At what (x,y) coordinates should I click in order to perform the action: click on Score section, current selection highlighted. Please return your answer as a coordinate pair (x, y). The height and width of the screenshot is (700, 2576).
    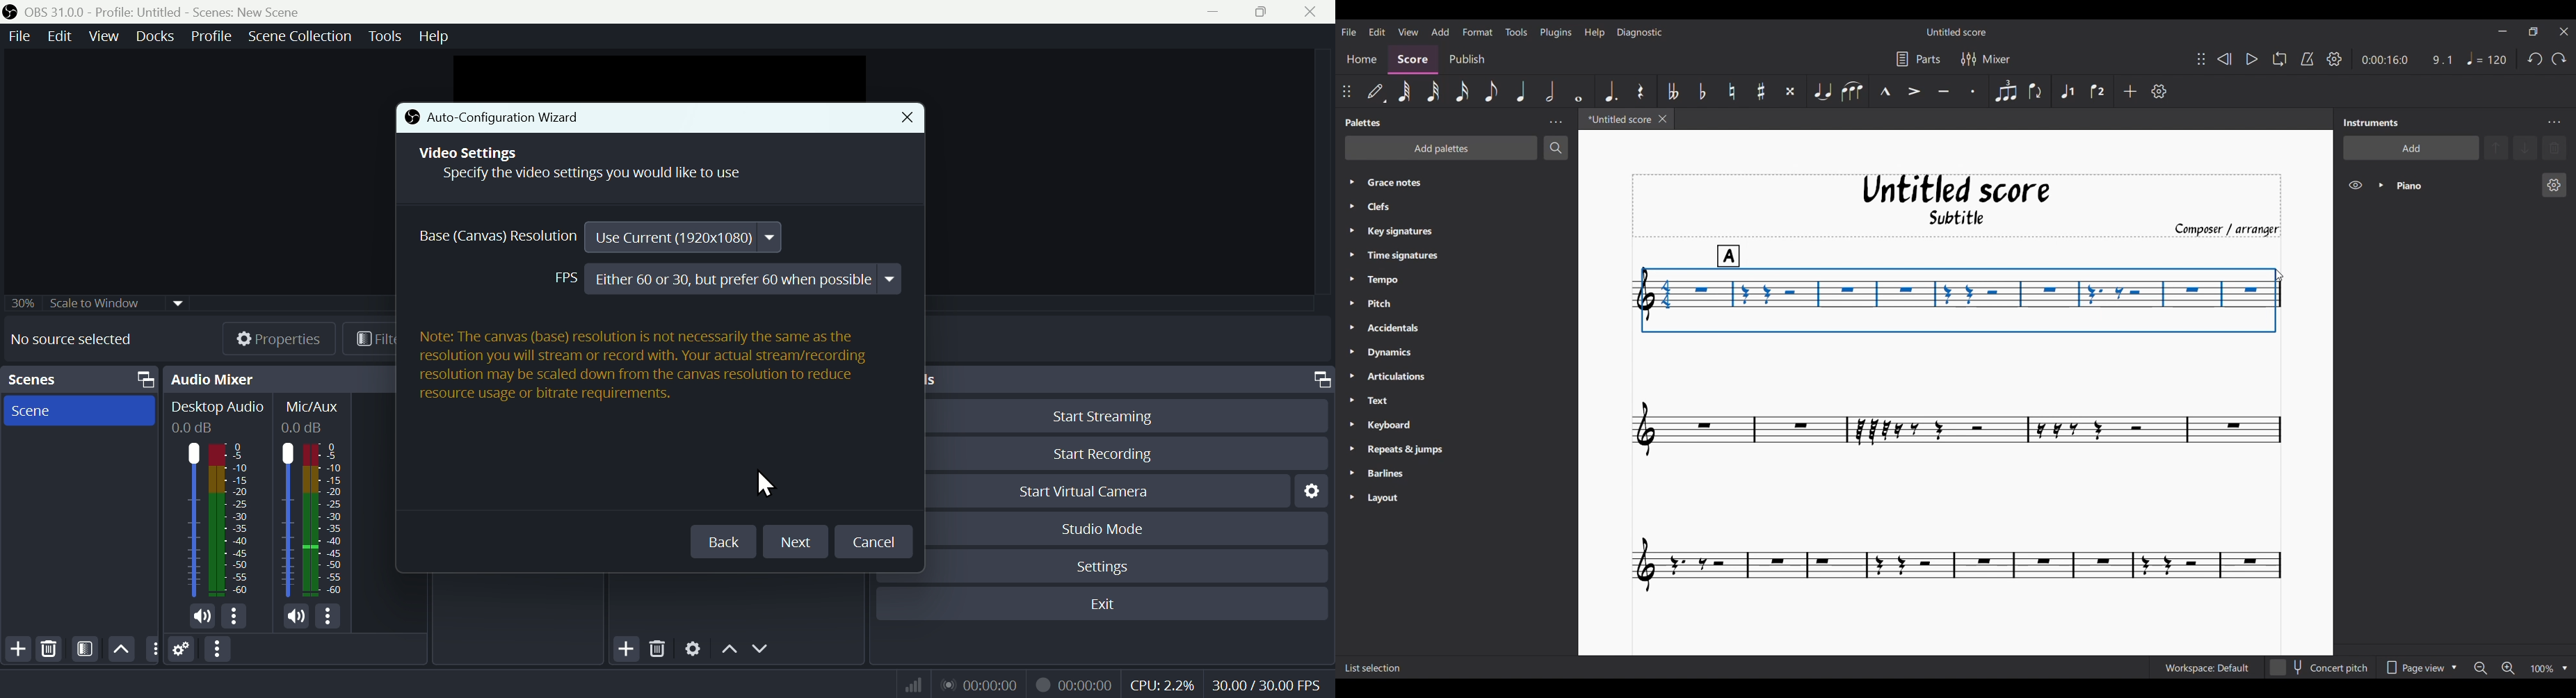
    Looking at the image, I should click on (1415, 58).